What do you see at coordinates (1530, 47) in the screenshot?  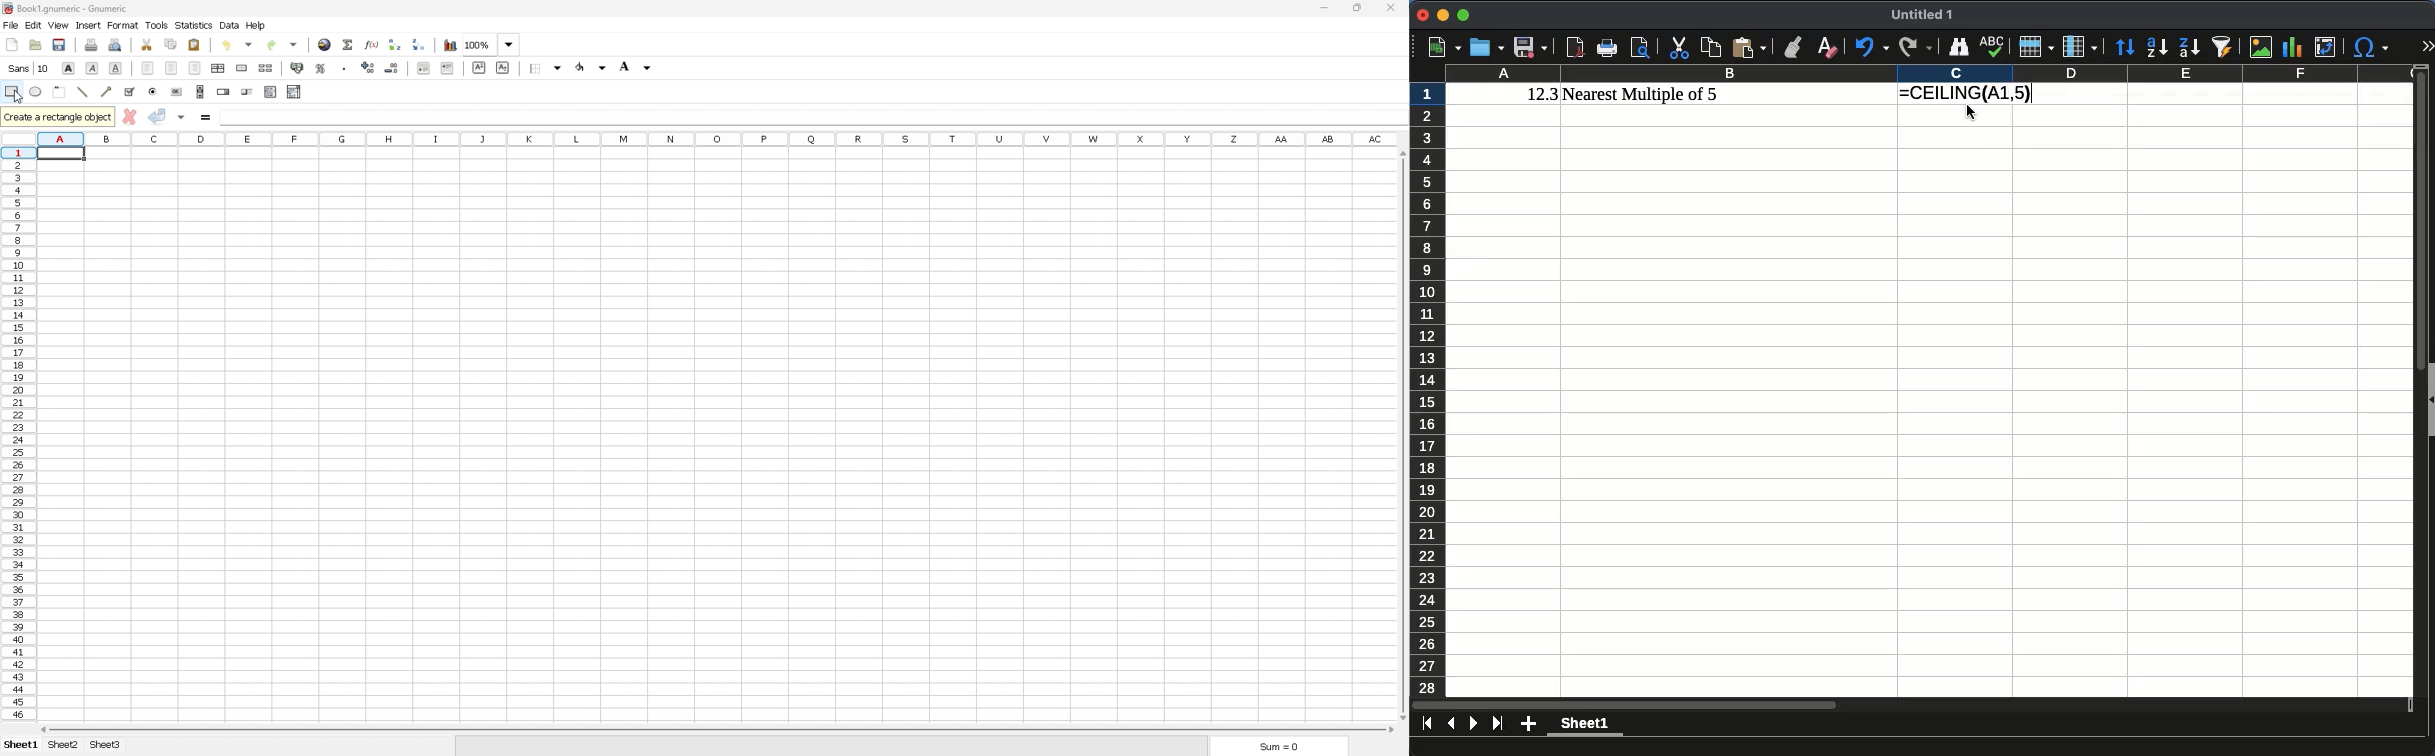 I see `save` at bounding box center [1530, 47].